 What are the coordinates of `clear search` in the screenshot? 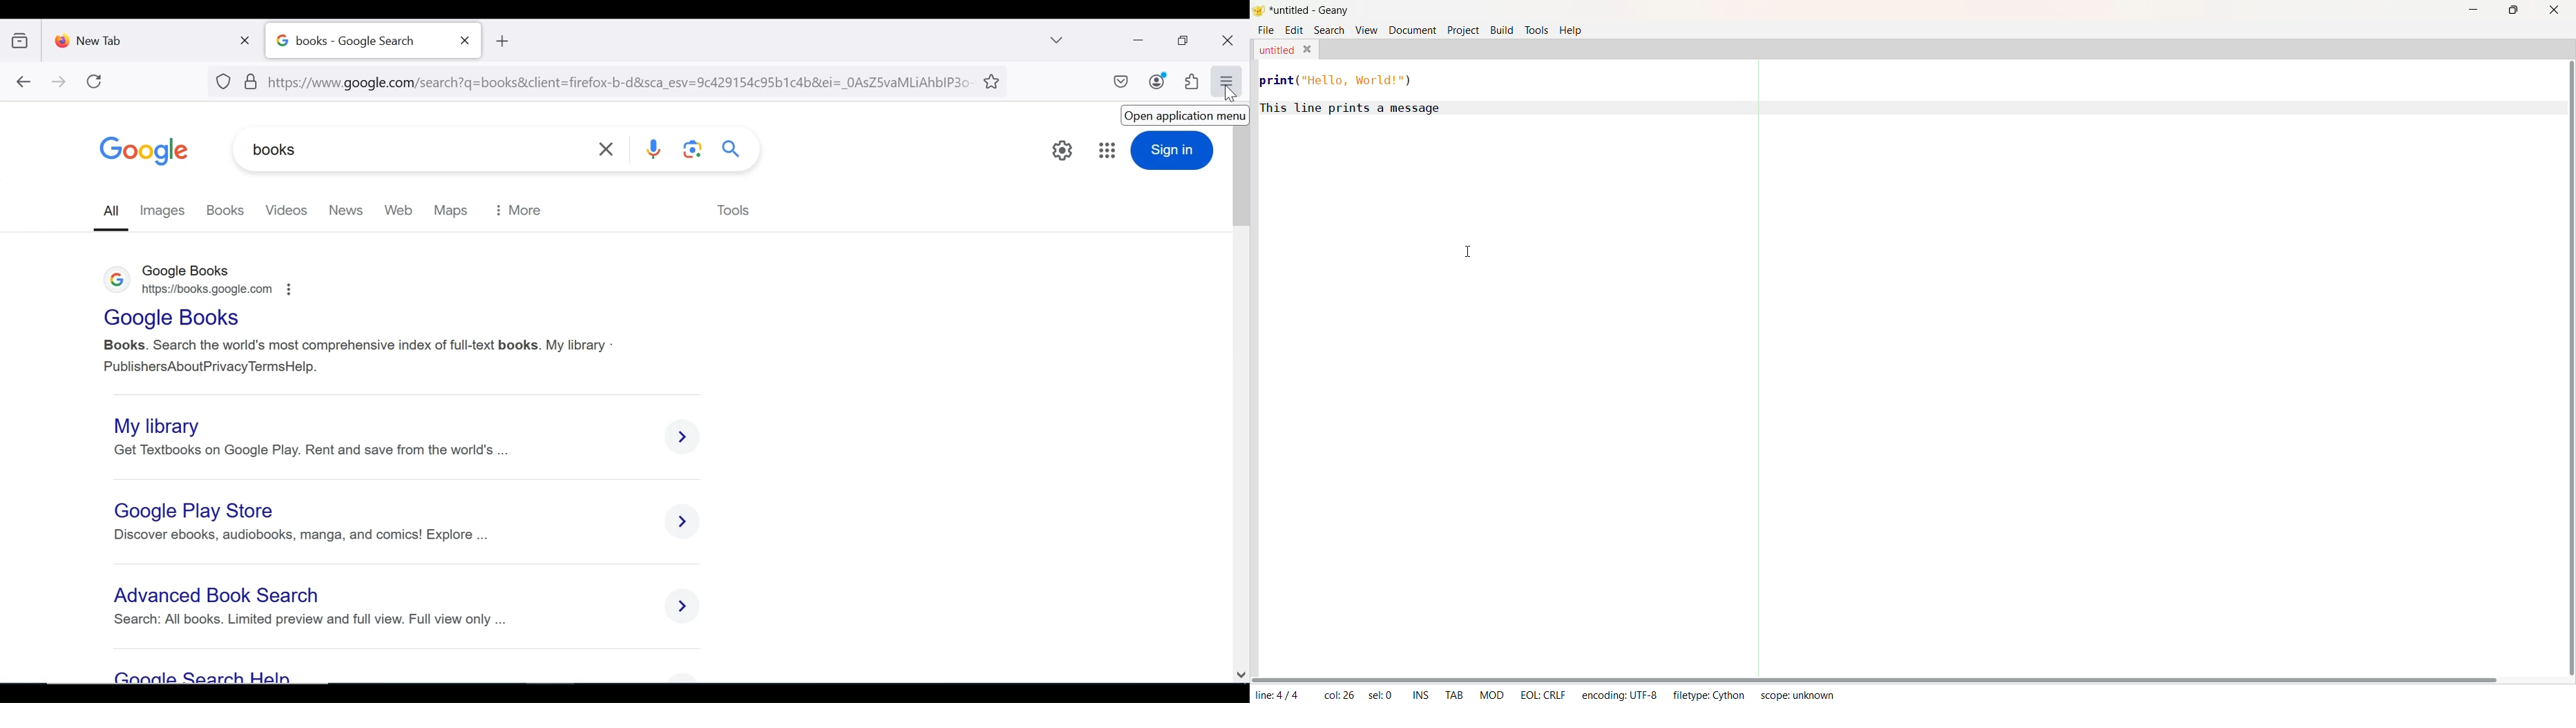 It's located at (608, 149).